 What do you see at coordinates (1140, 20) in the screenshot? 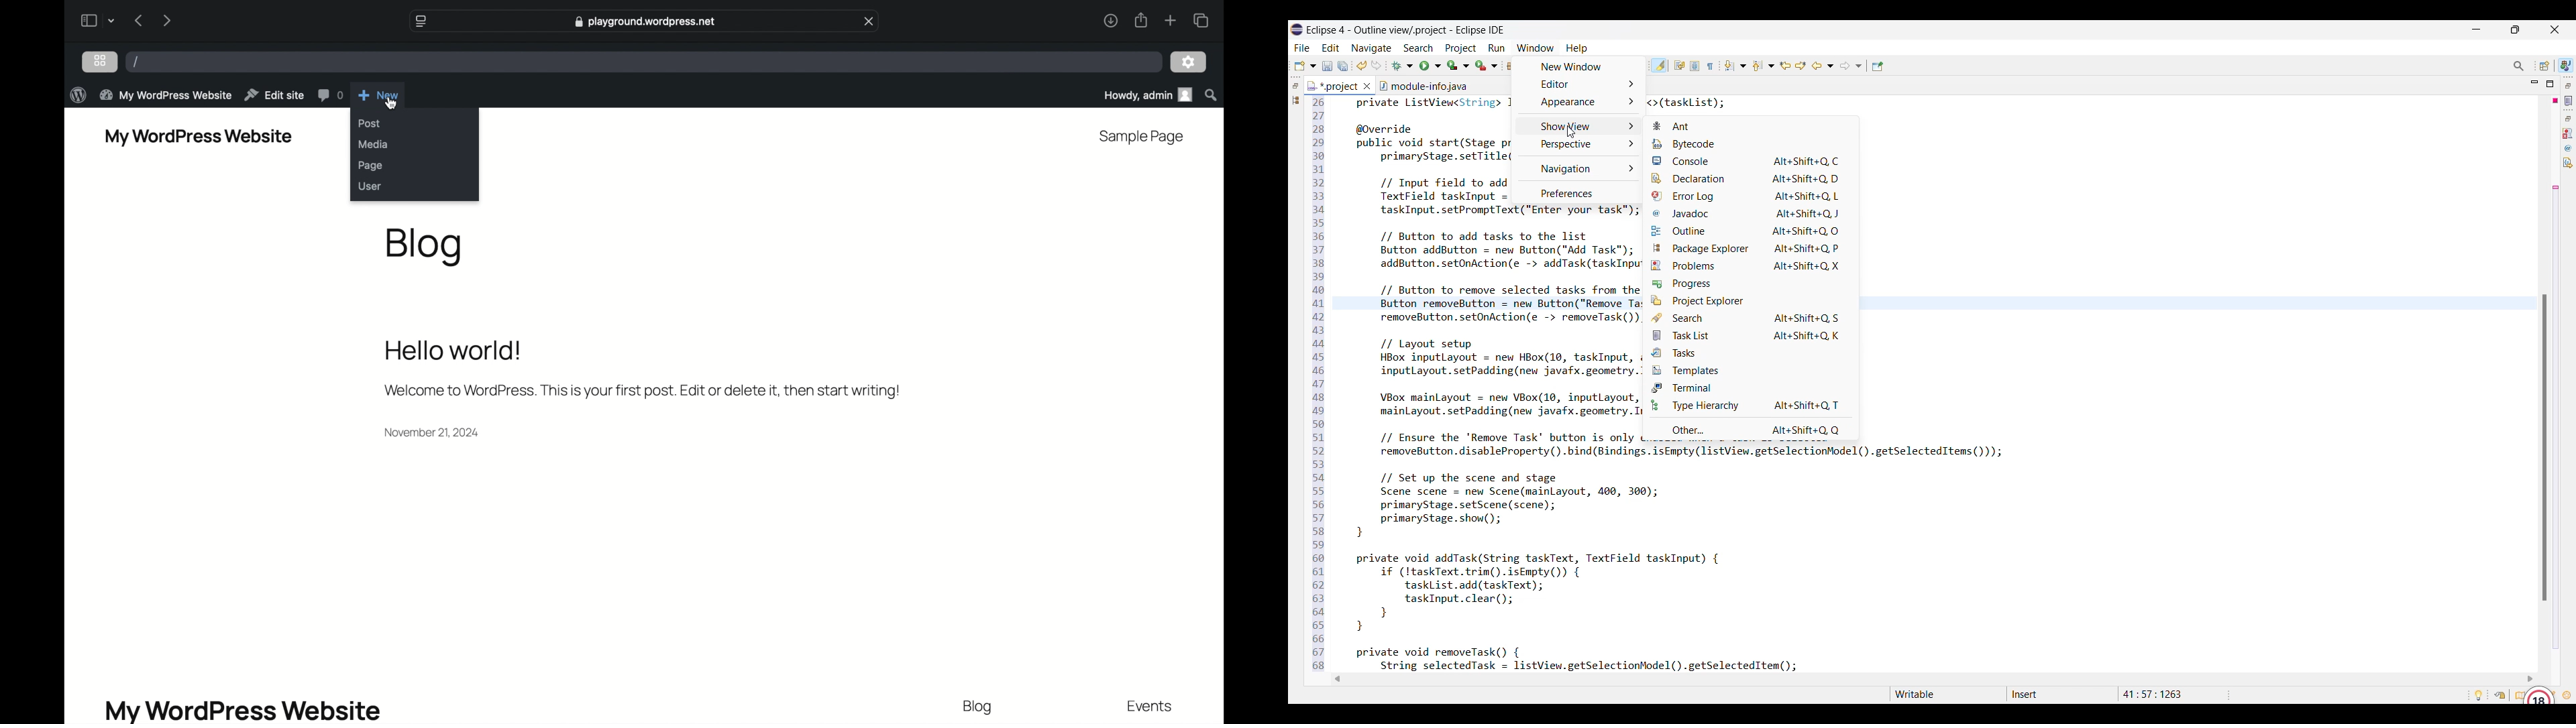
I see `share` at bounding box center [1140, 20].